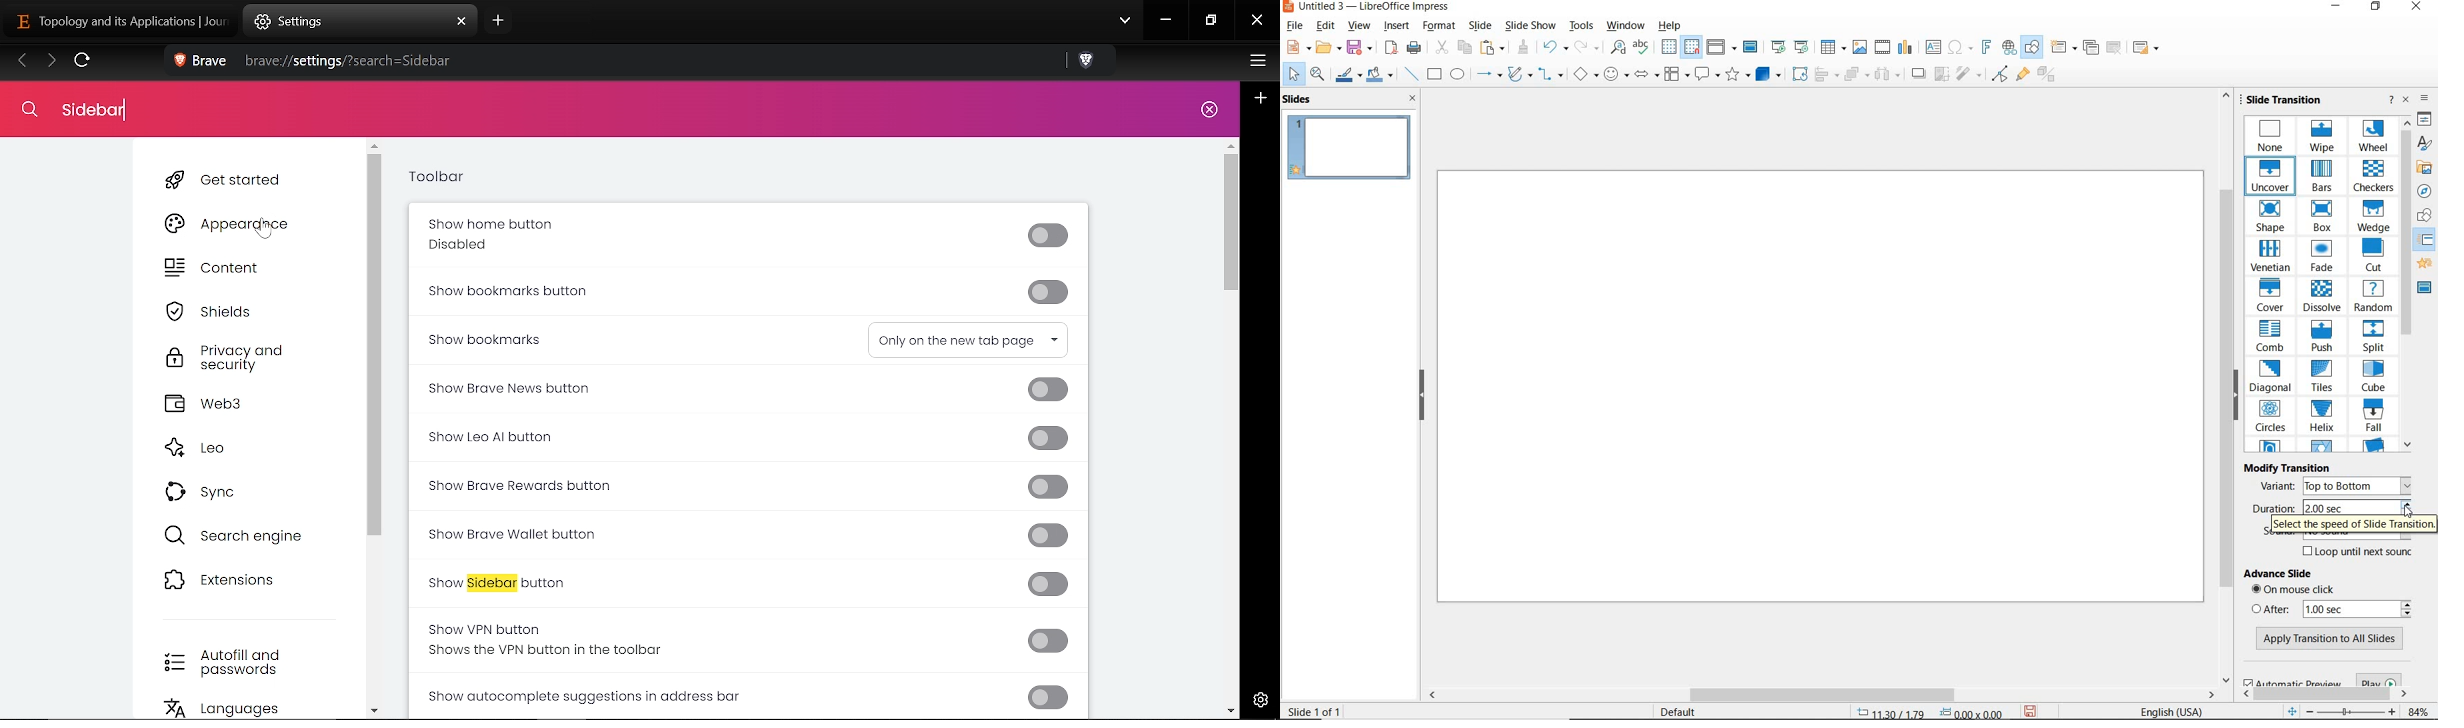  What do you see at coordinates (2408, 511) in the screenshot?
I see `cursor` at bounding box center [2408, 511].